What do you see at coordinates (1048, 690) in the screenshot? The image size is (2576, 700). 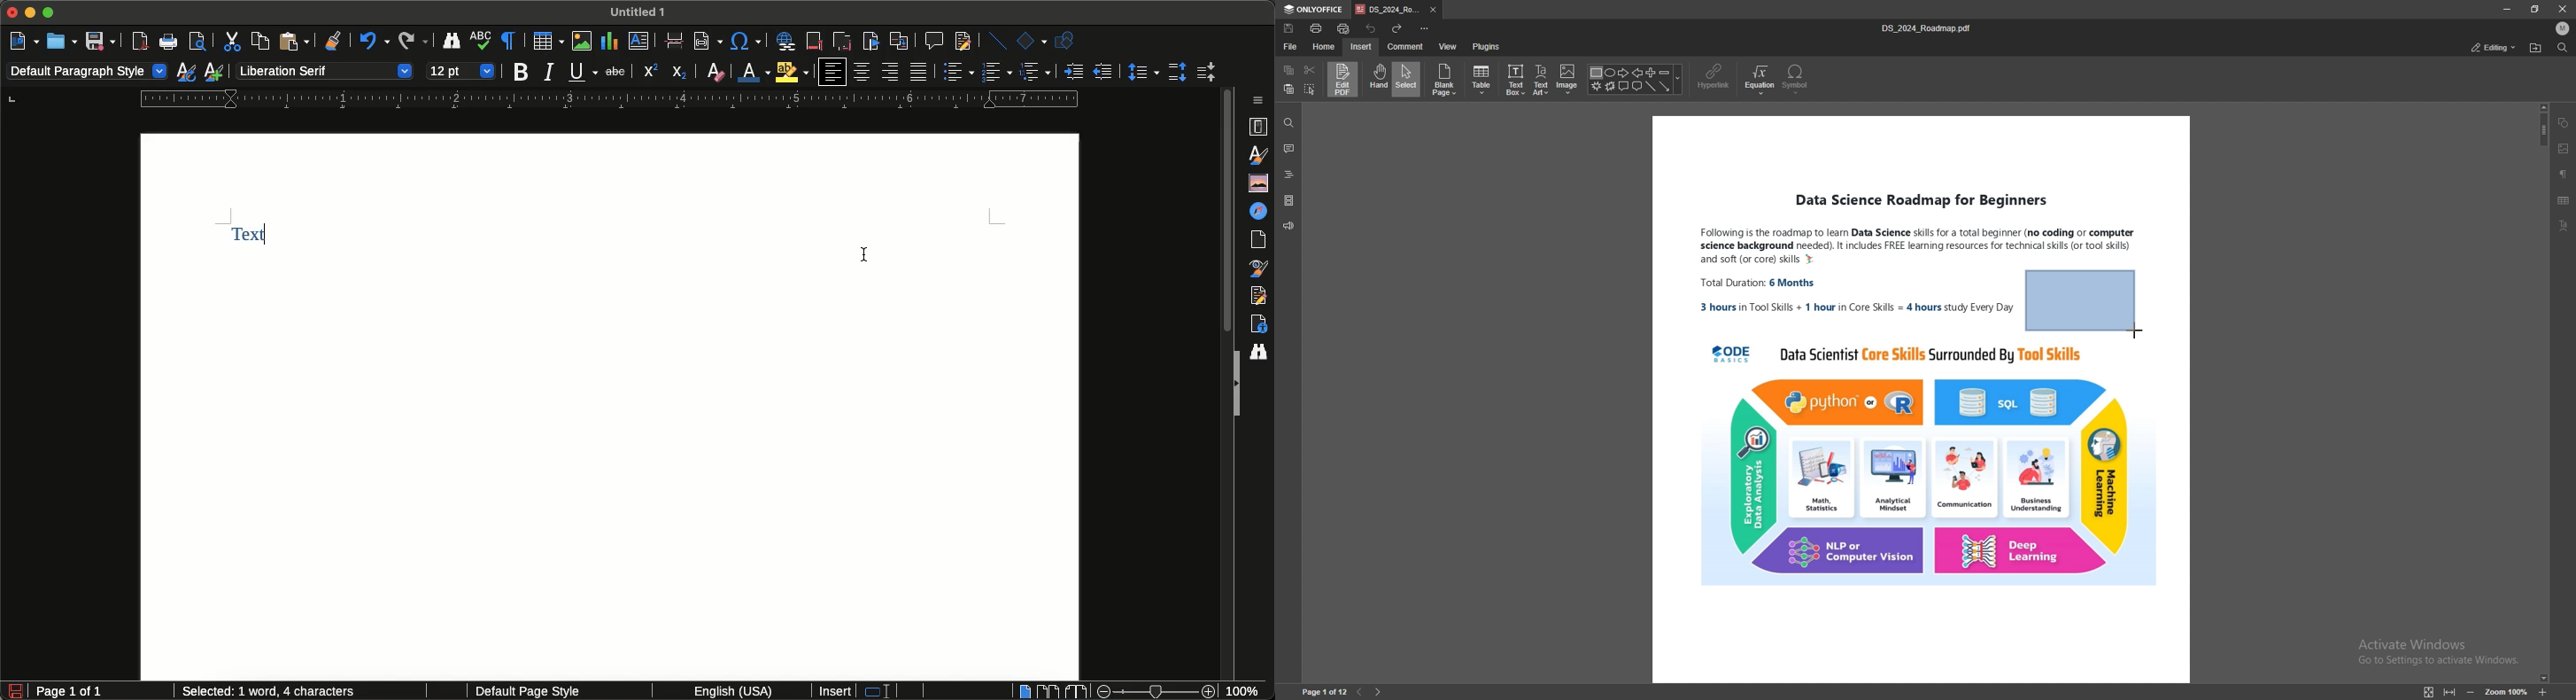 I see `Multiple-page view` at bounding box center [1048, 690].